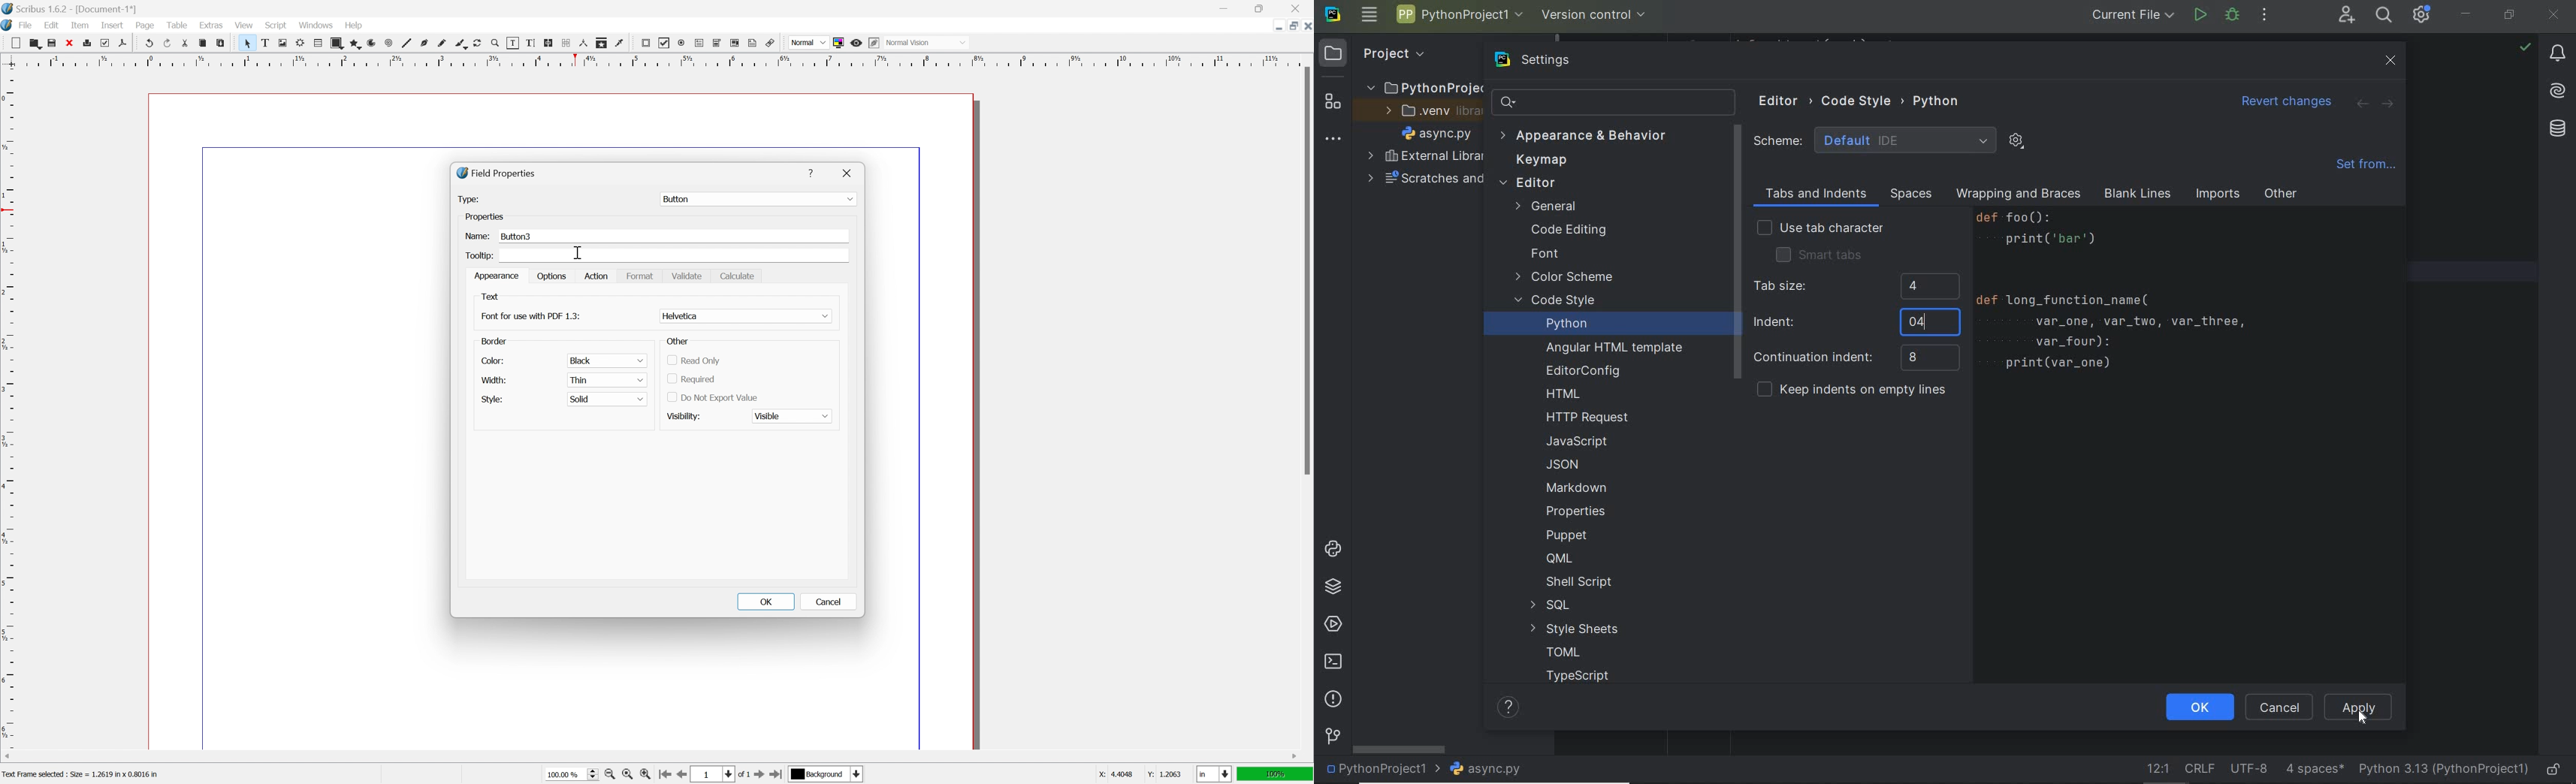 The height and width of the screenshot is (784, 2576). What do you see at coordinates (1303, 270) in the screenshot?
I see `scroll bar` at bounding box center [1303, 270].